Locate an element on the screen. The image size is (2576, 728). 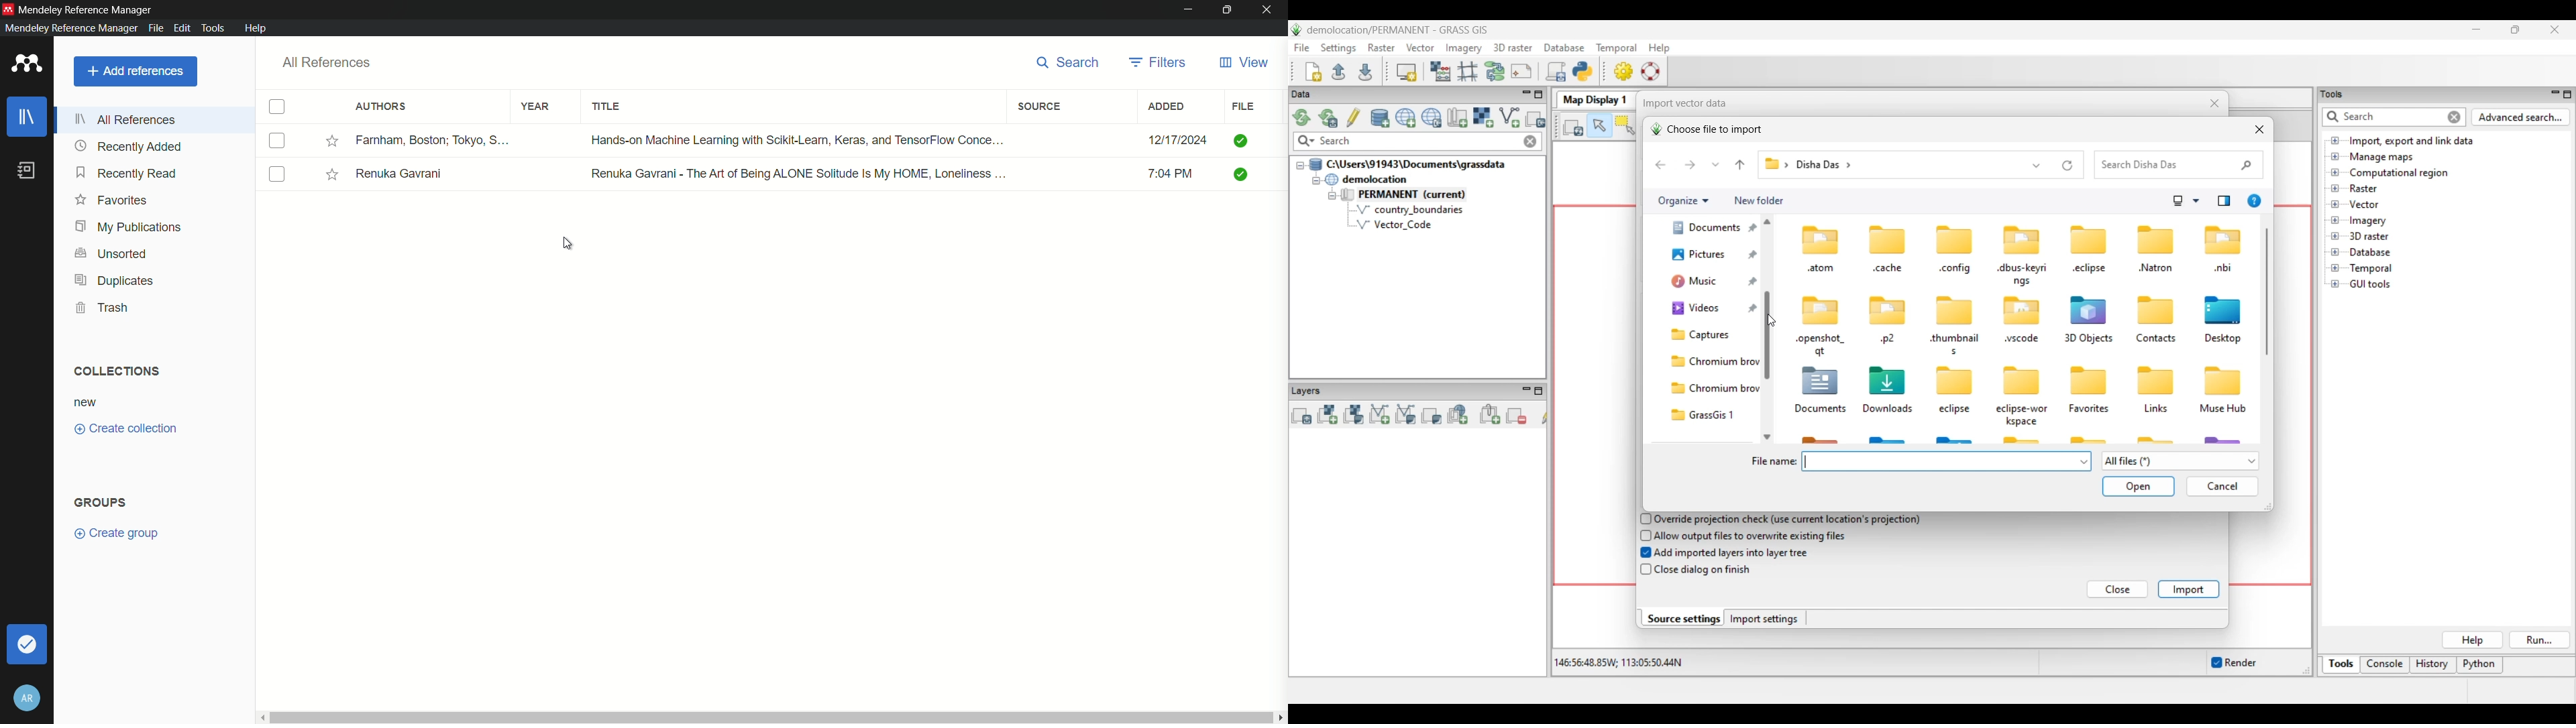
time is located at coordinates (1174, 173).